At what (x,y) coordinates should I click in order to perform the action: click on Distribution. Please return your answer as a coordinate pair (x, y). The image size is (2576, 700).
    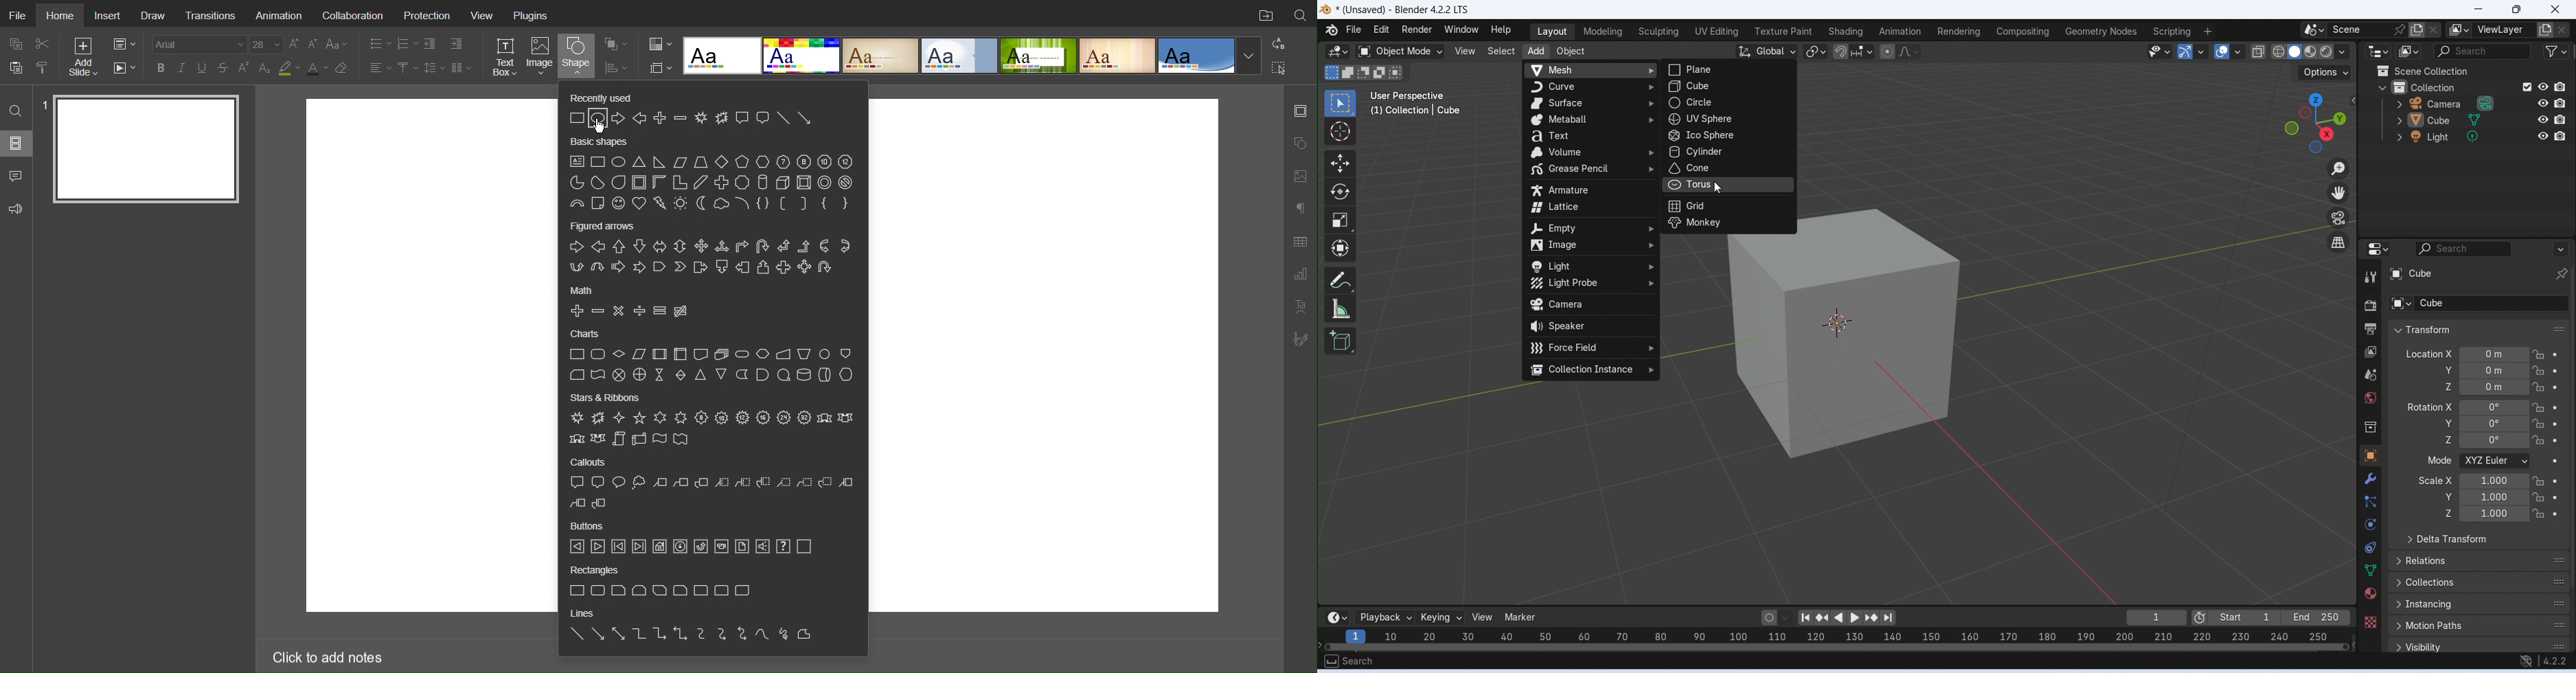
    Looking at the image, I should click on (616, 67).